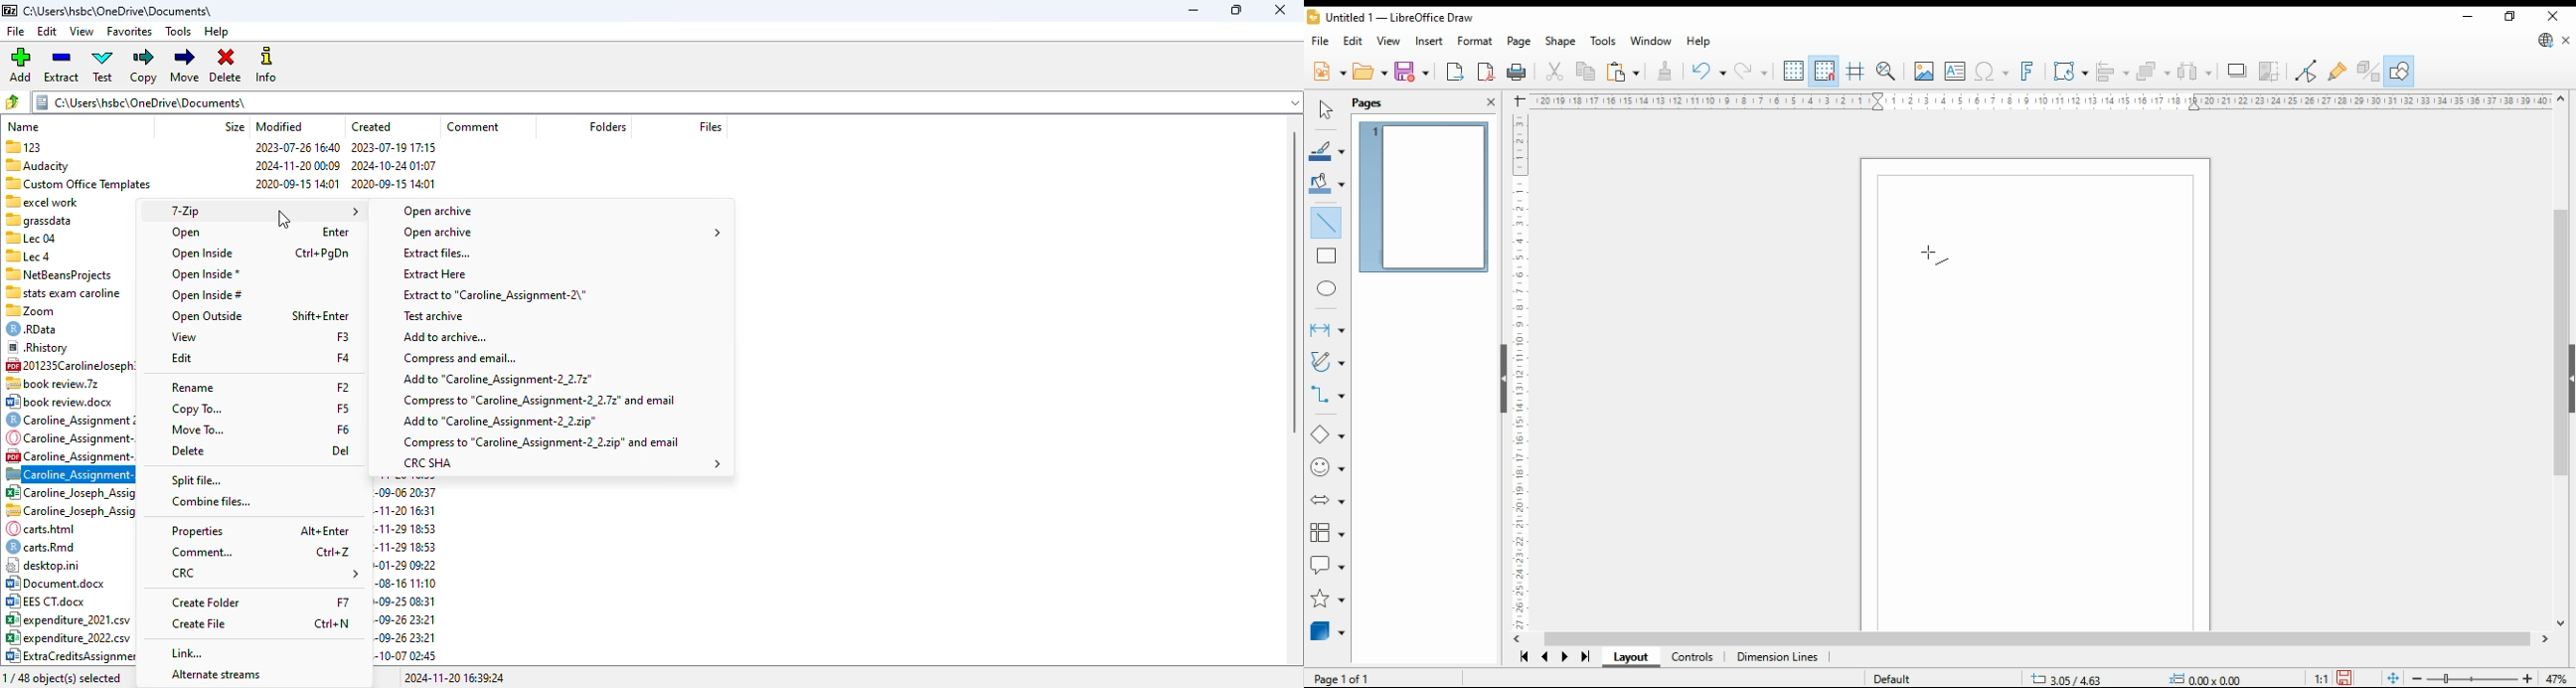 The height and width of the screenshot is (700, 2576). I want to click on last page, so click(1584, 657).